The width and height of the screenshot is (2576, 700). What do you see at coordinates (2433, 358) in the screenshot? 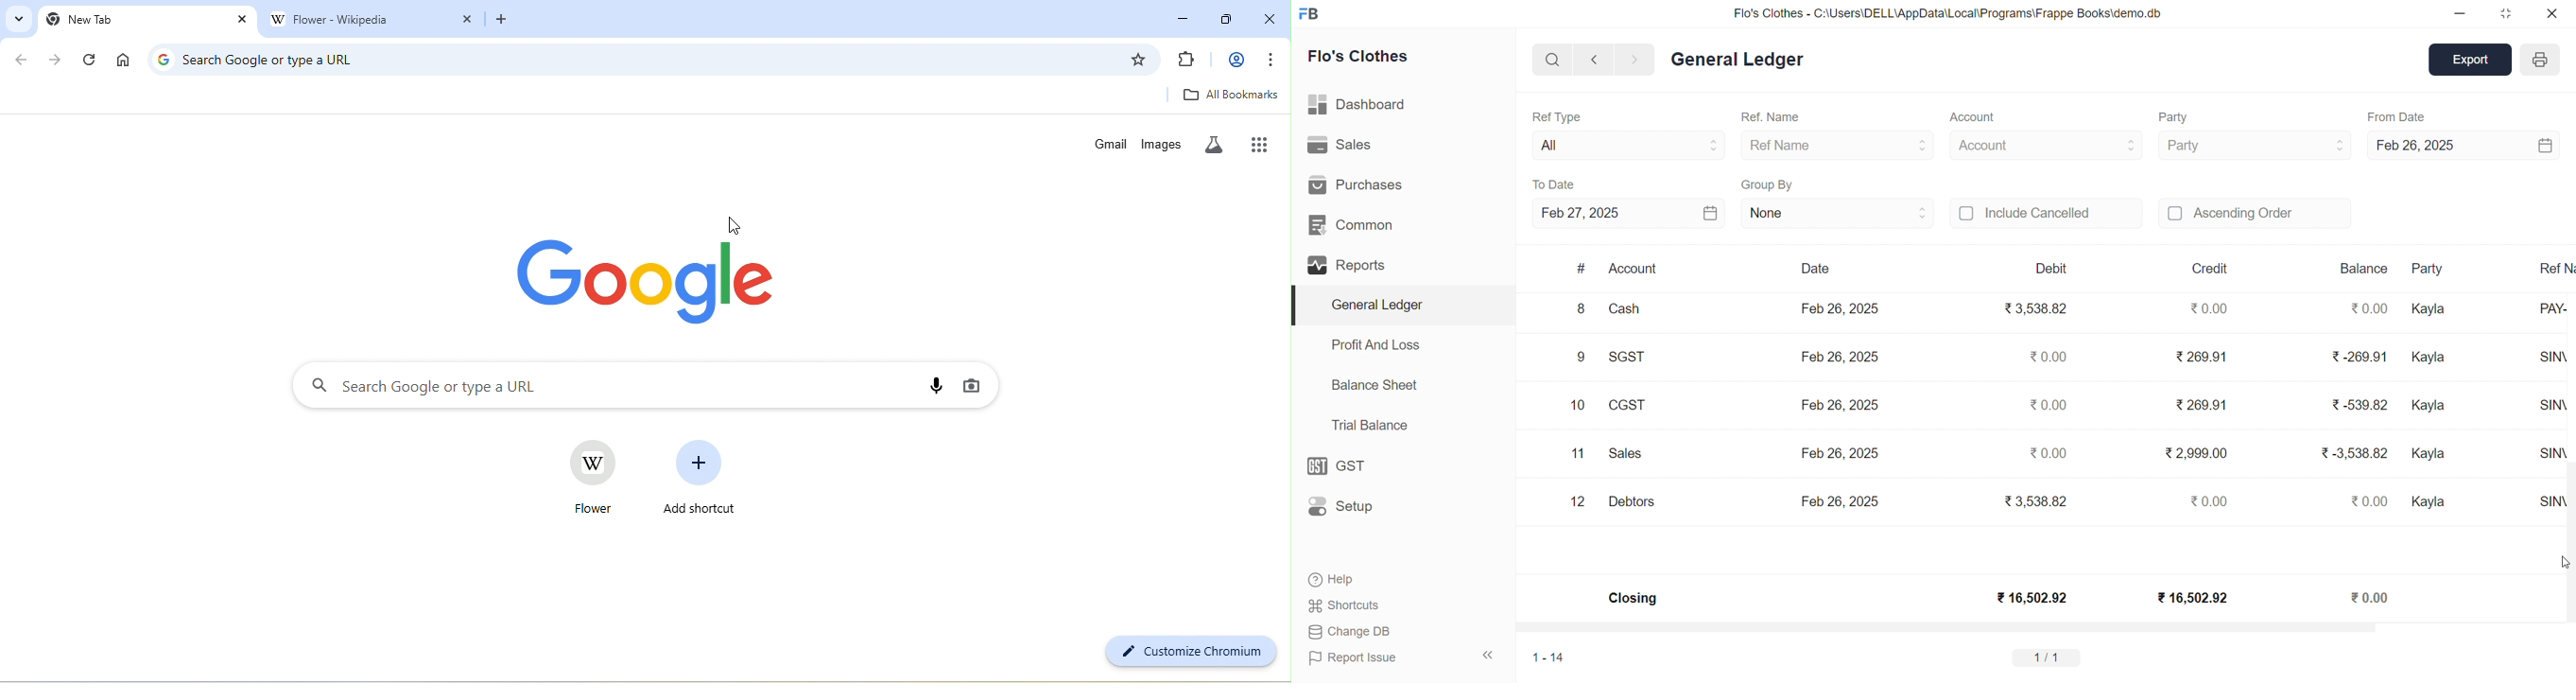
I see `Kayla` at bounding box center [2433, 358].